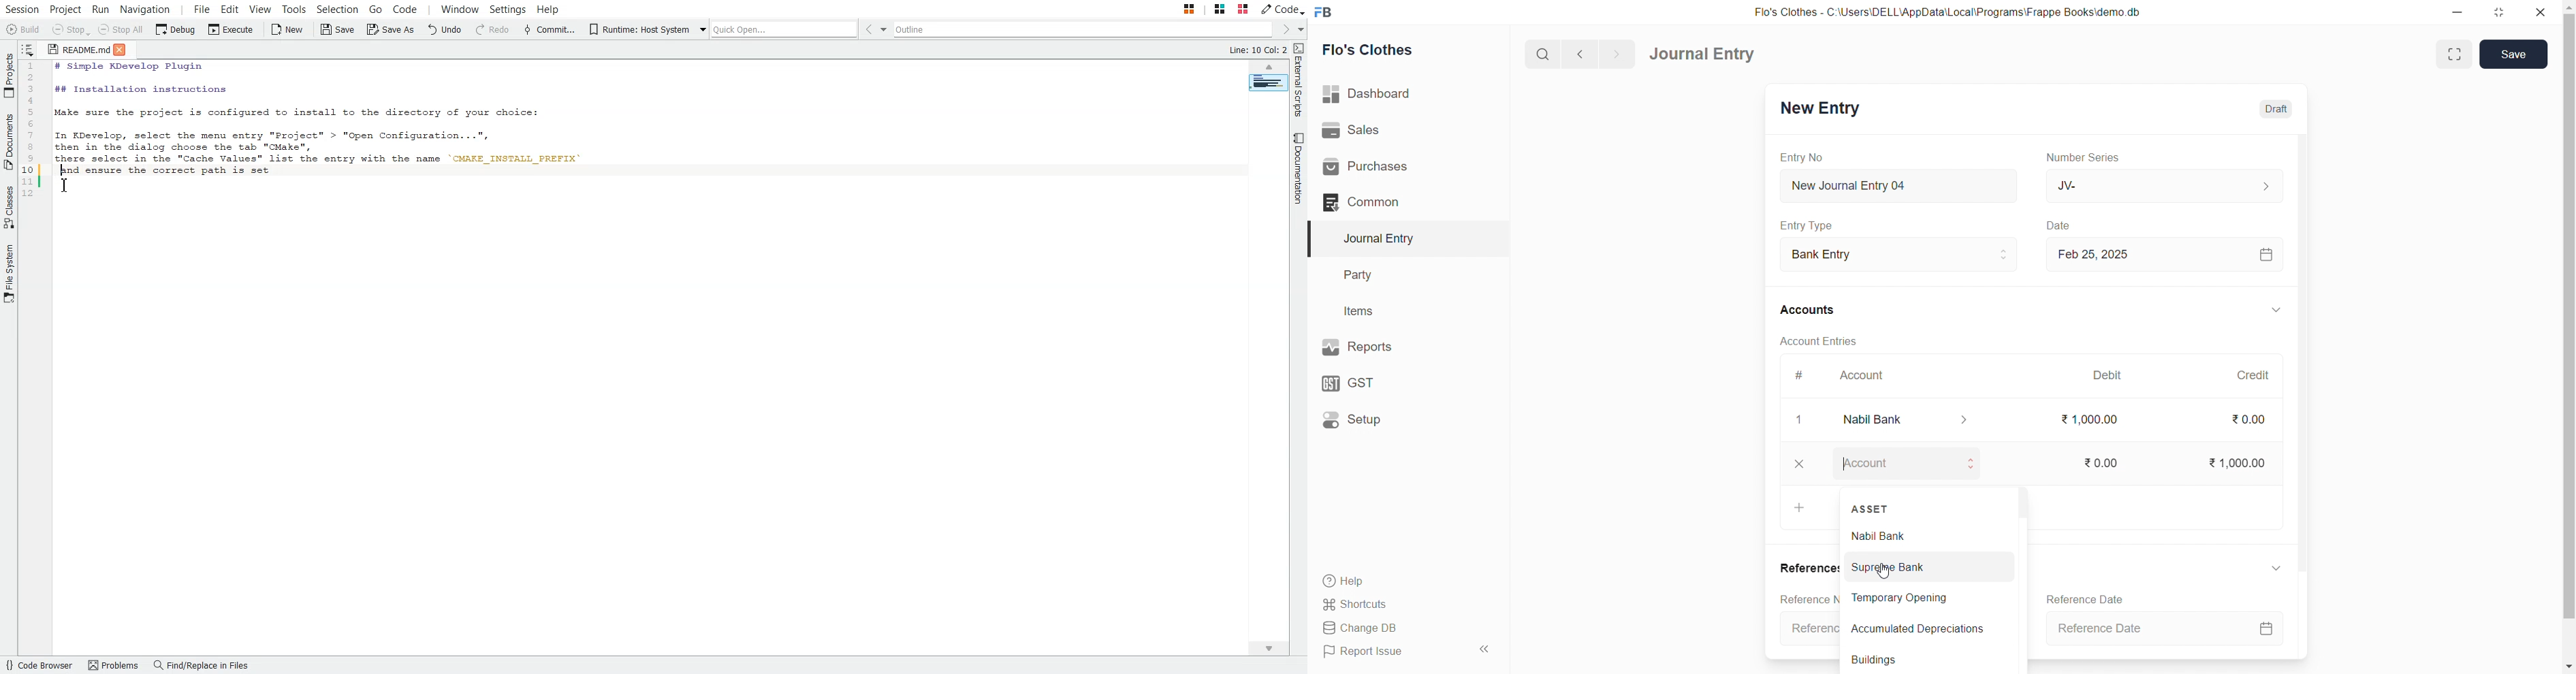  Describe the element at coordinates (1919, 599) in the screenshot. I see `Temporary Opening` at that location.